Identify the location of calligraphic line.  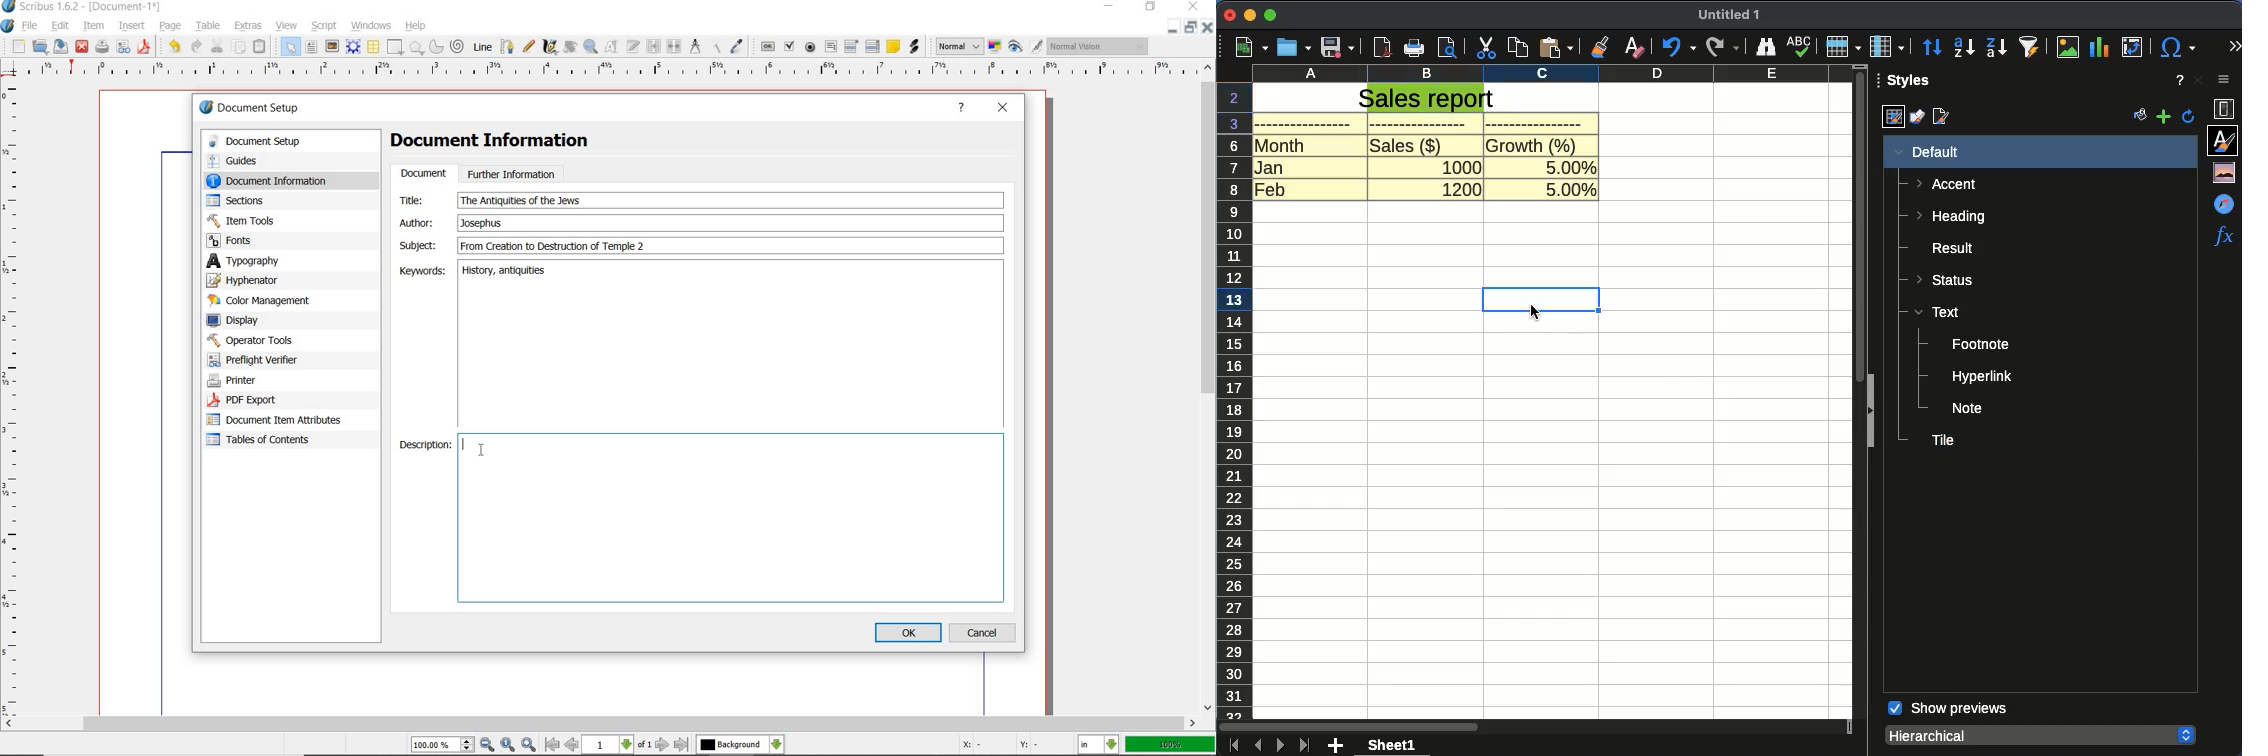
(550, 48).